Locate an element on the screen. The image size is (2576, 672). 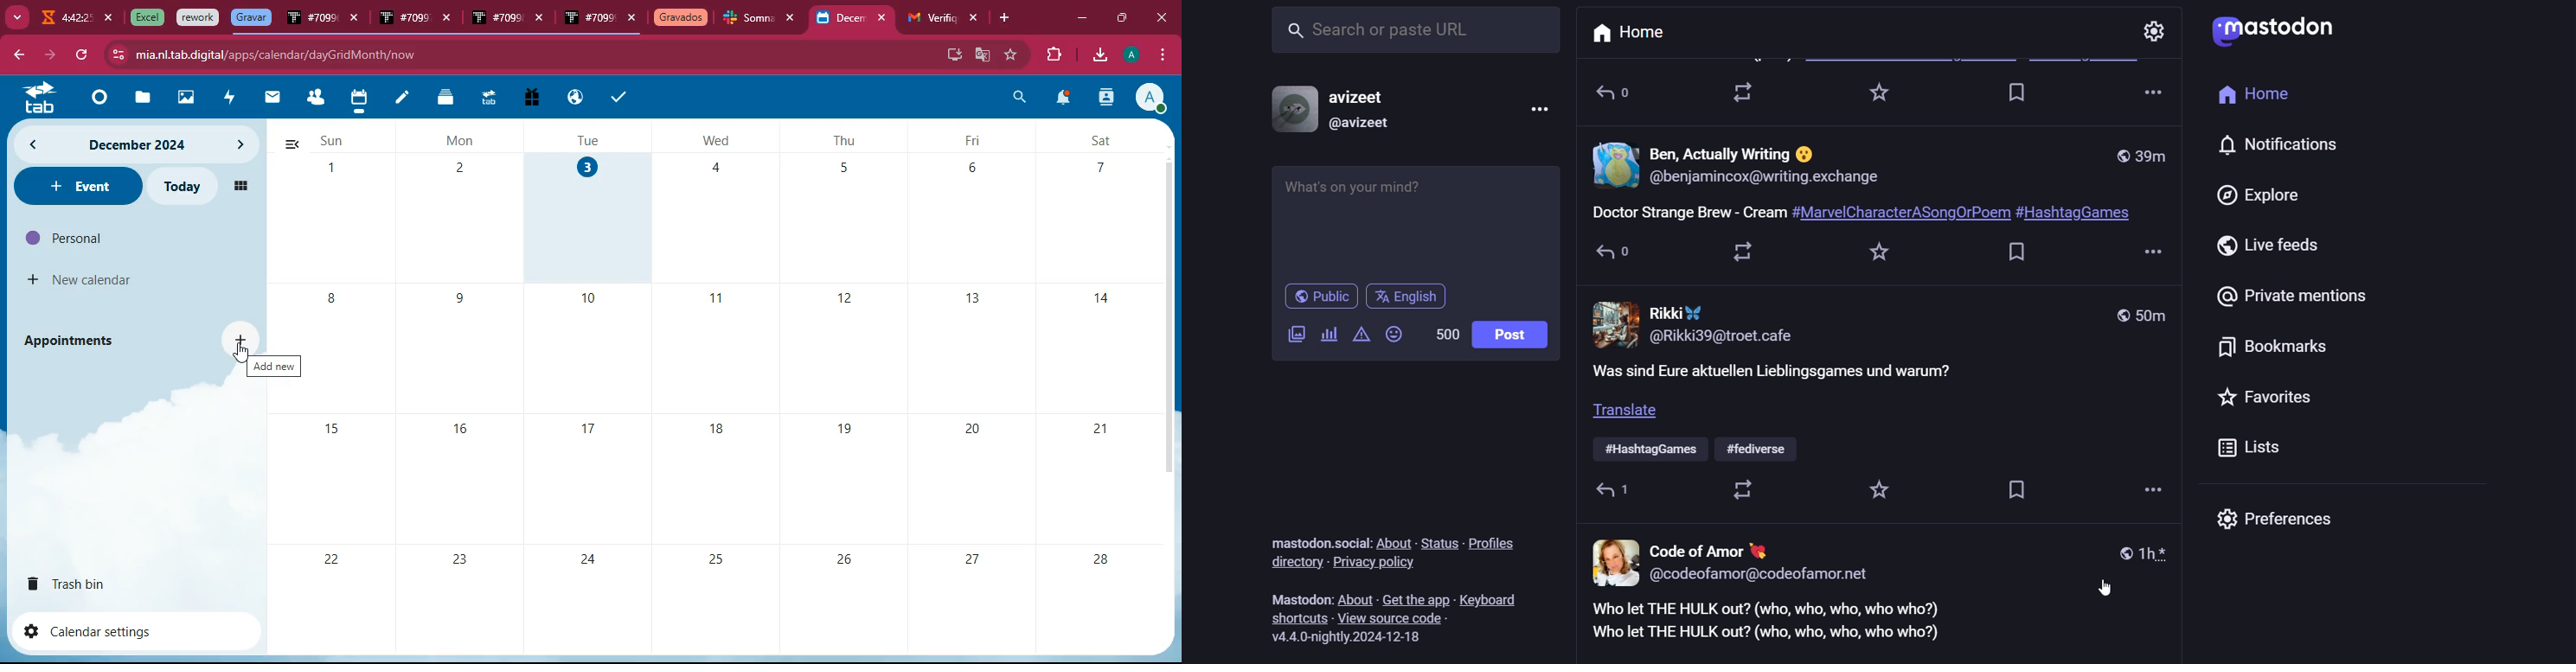
private mentions is located at coordinates (2294, 295).